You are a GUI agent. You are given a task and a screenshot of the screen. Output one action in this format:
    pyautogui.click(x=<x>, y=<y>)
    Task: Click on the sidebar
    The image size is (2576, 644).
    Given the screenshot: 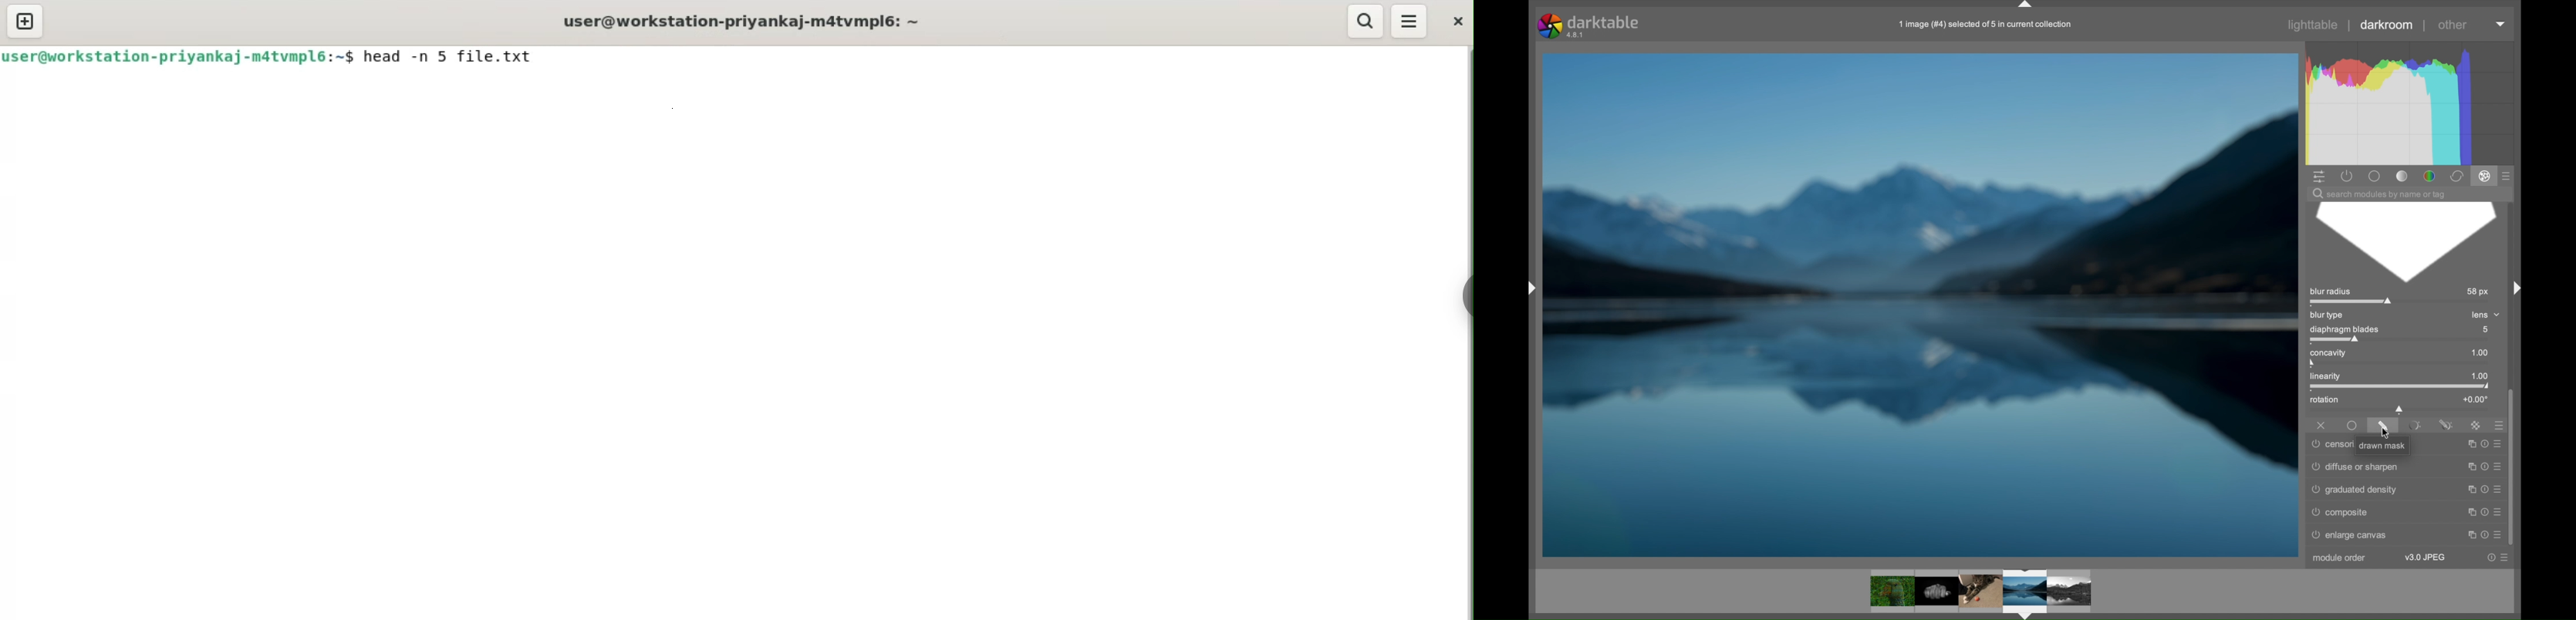 What is the action you would take?
    pyautogui.click(x=1466, y=297)
    